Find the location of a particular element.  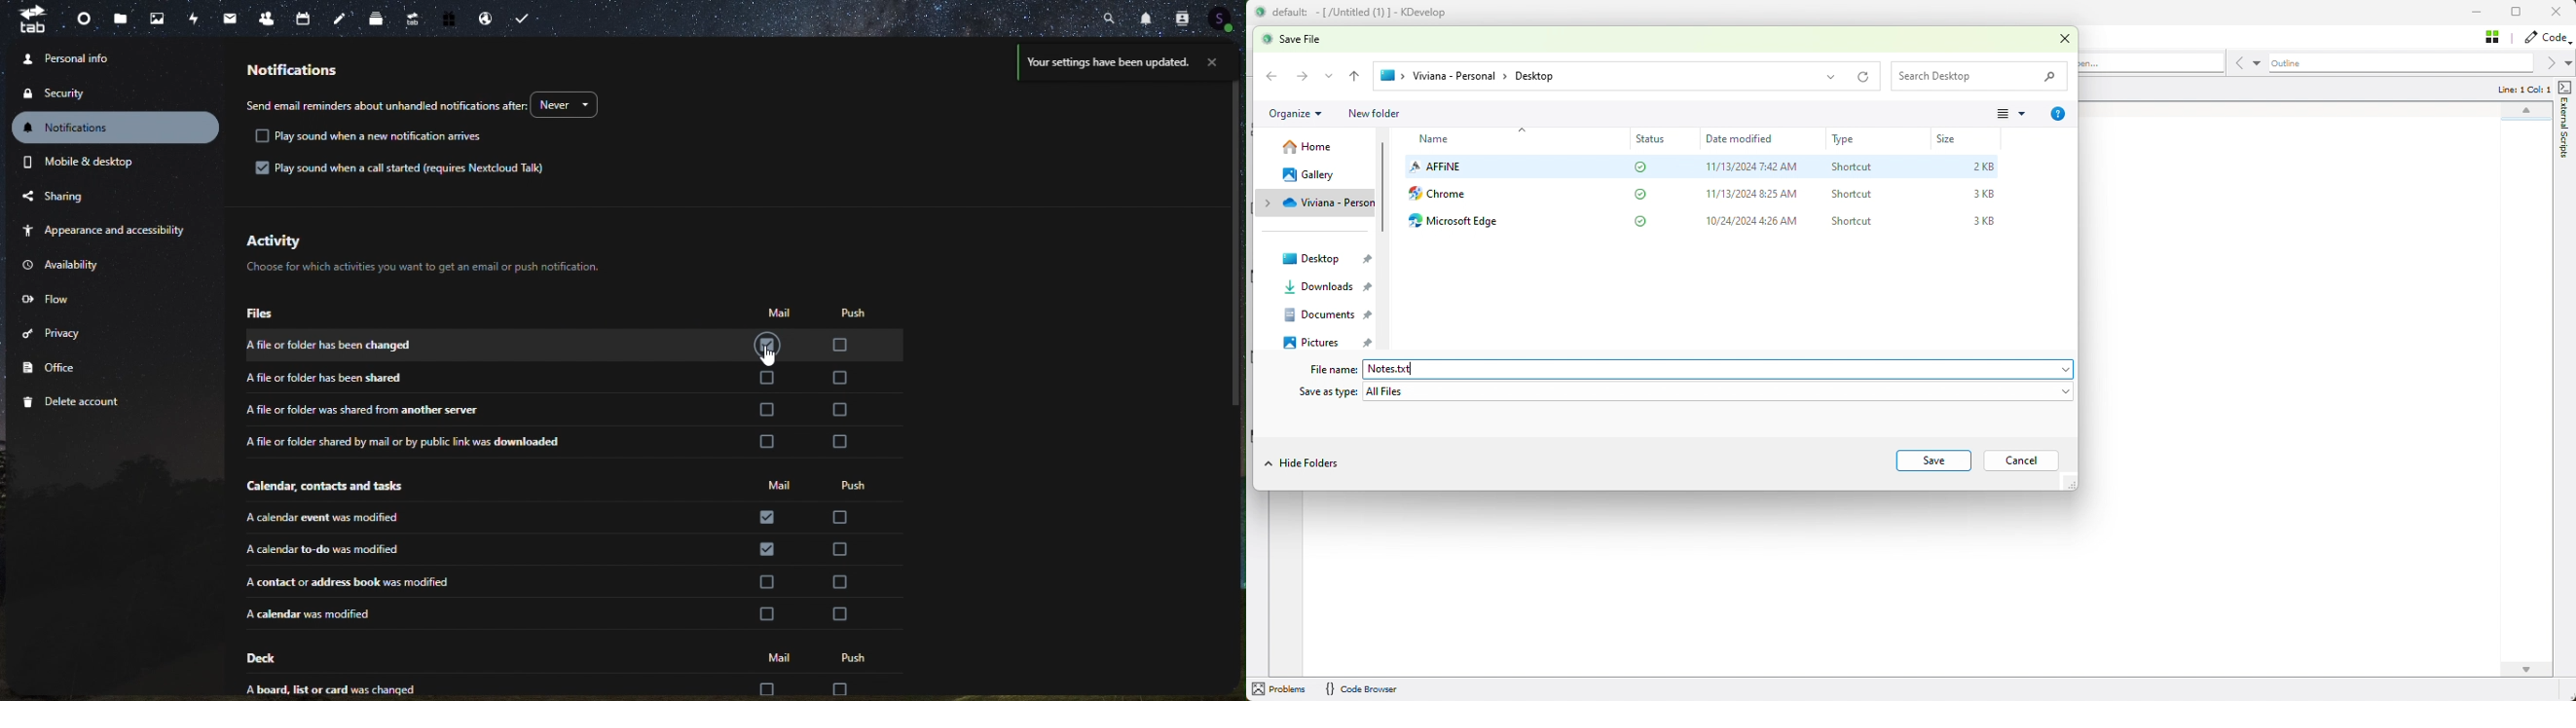

files is located at coordinates (265, 313).